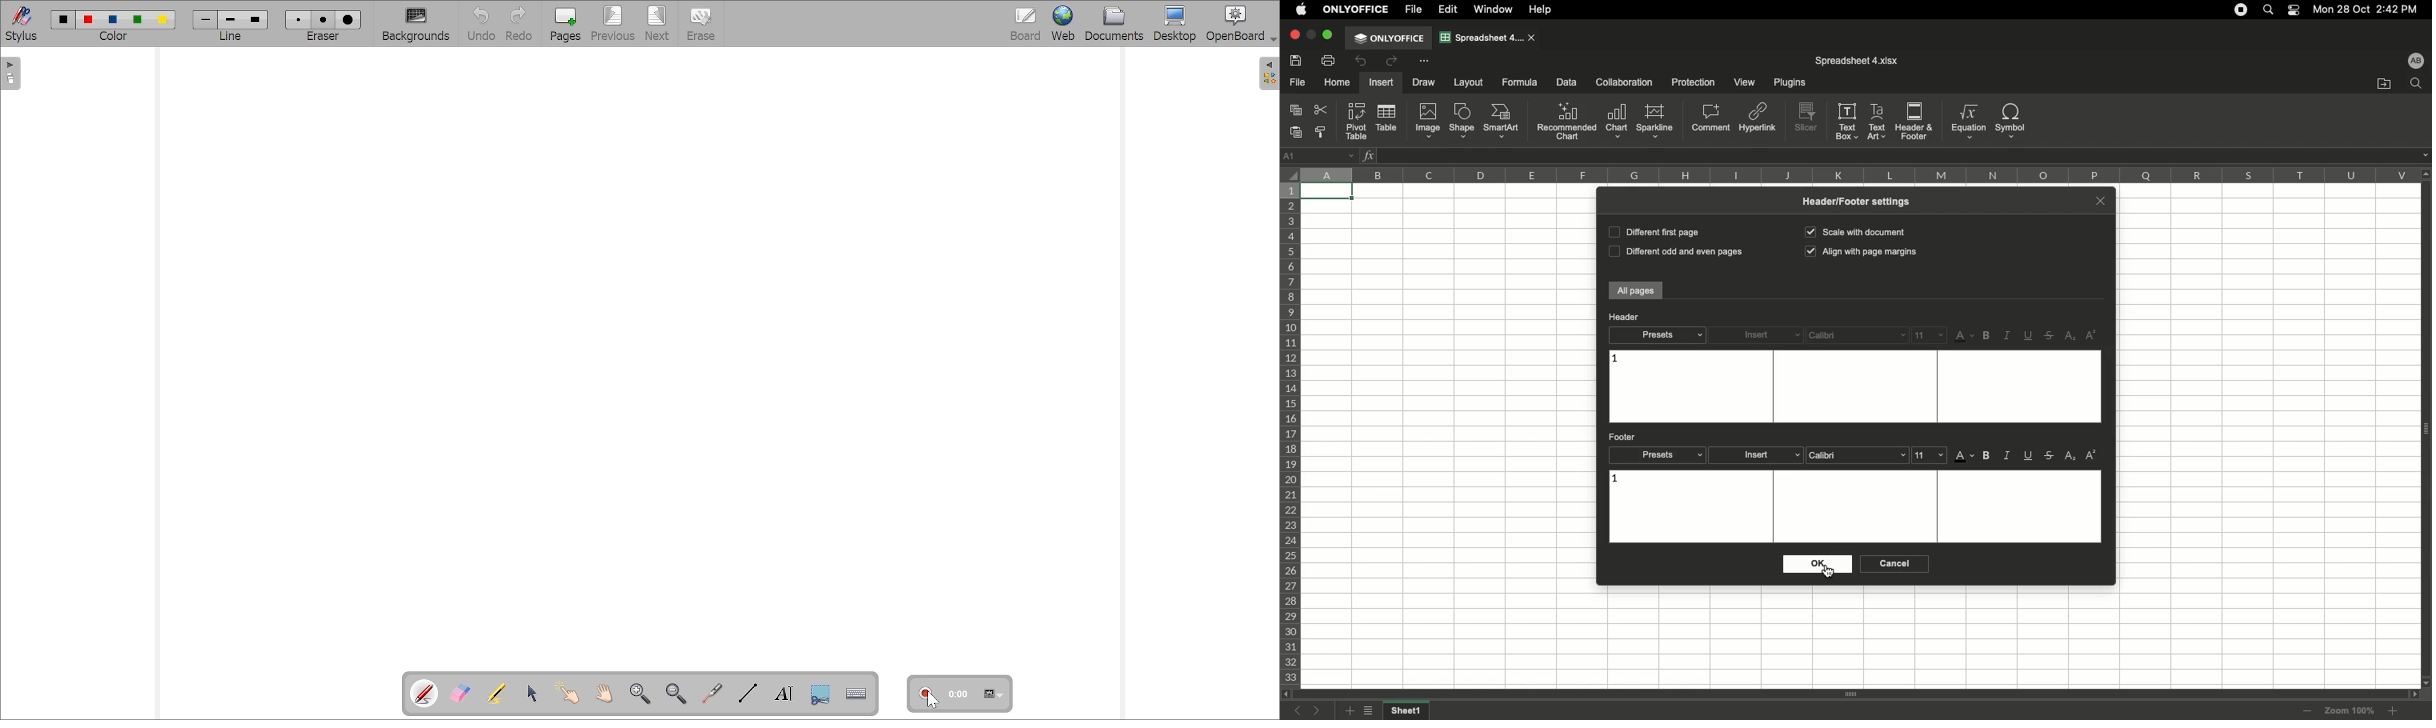 Image resolution: width=2436 pixels, height=728 pixels. I want to click on minimize, so click(1311, 34).